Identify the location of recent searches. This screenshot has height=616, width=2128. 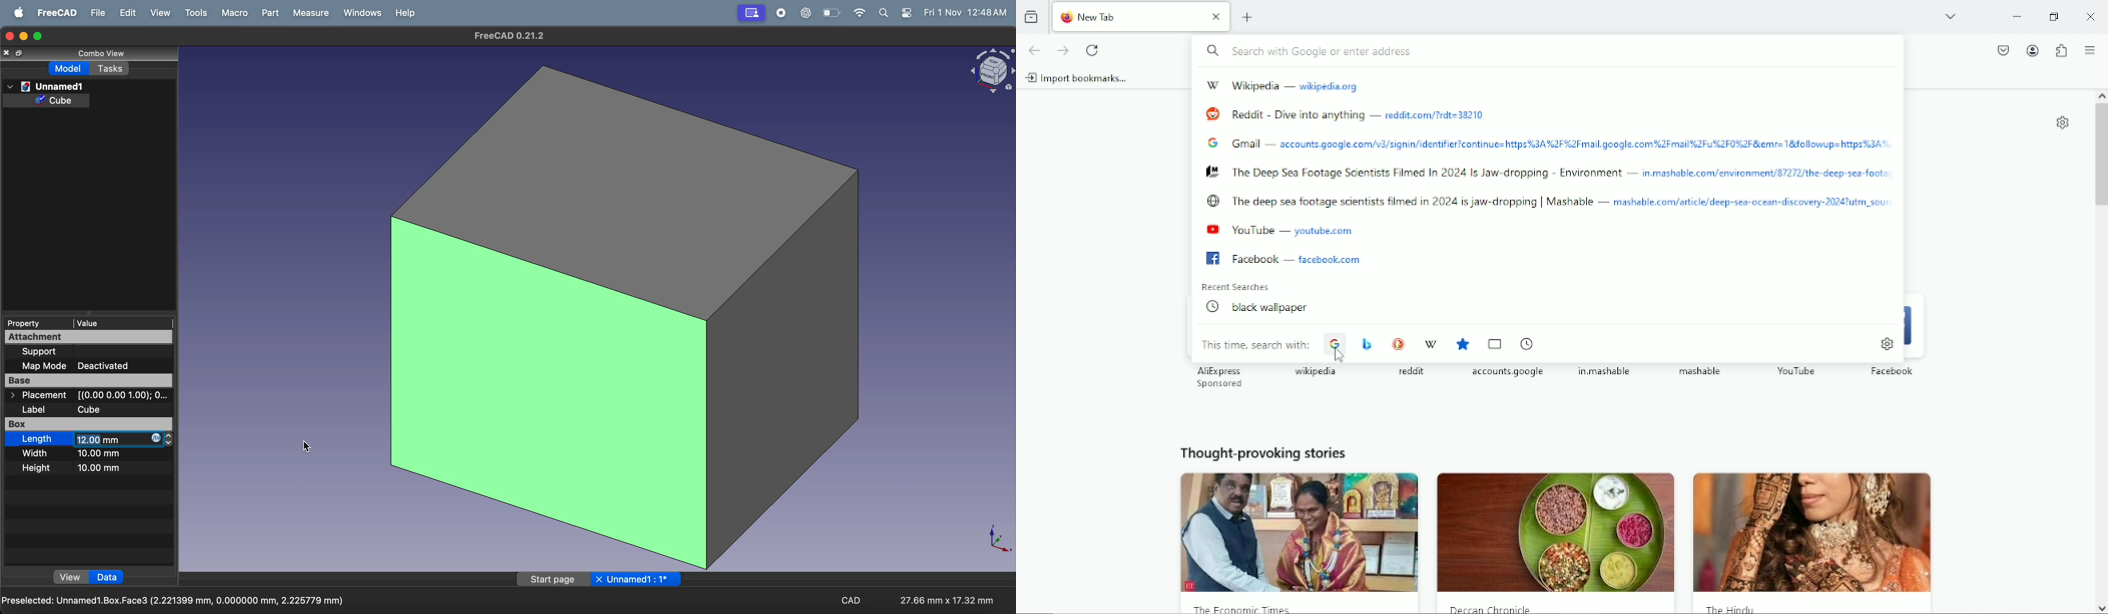
(1239, 287).